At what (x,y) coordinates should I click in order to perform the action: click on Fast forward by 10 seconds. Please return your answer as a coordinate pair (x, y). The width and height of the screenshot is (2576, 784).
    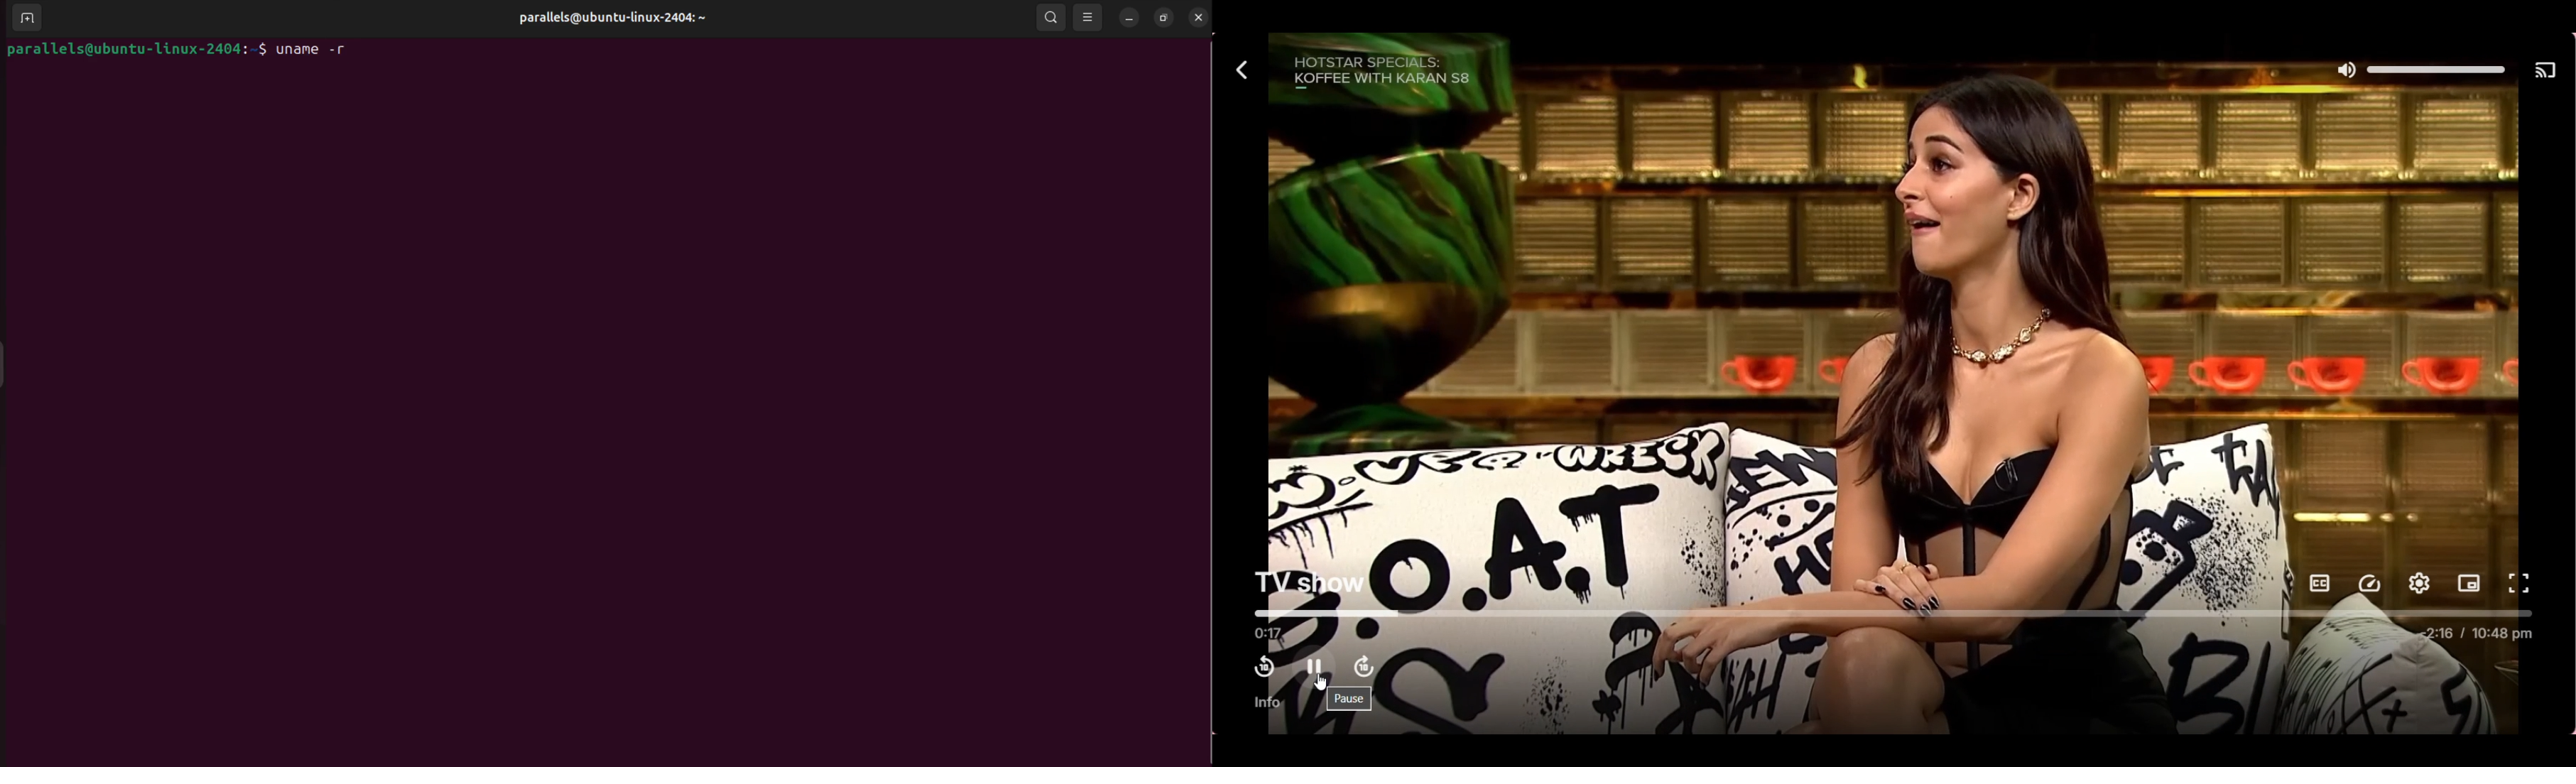
    Looking at the image, I should click on (1364, 667).